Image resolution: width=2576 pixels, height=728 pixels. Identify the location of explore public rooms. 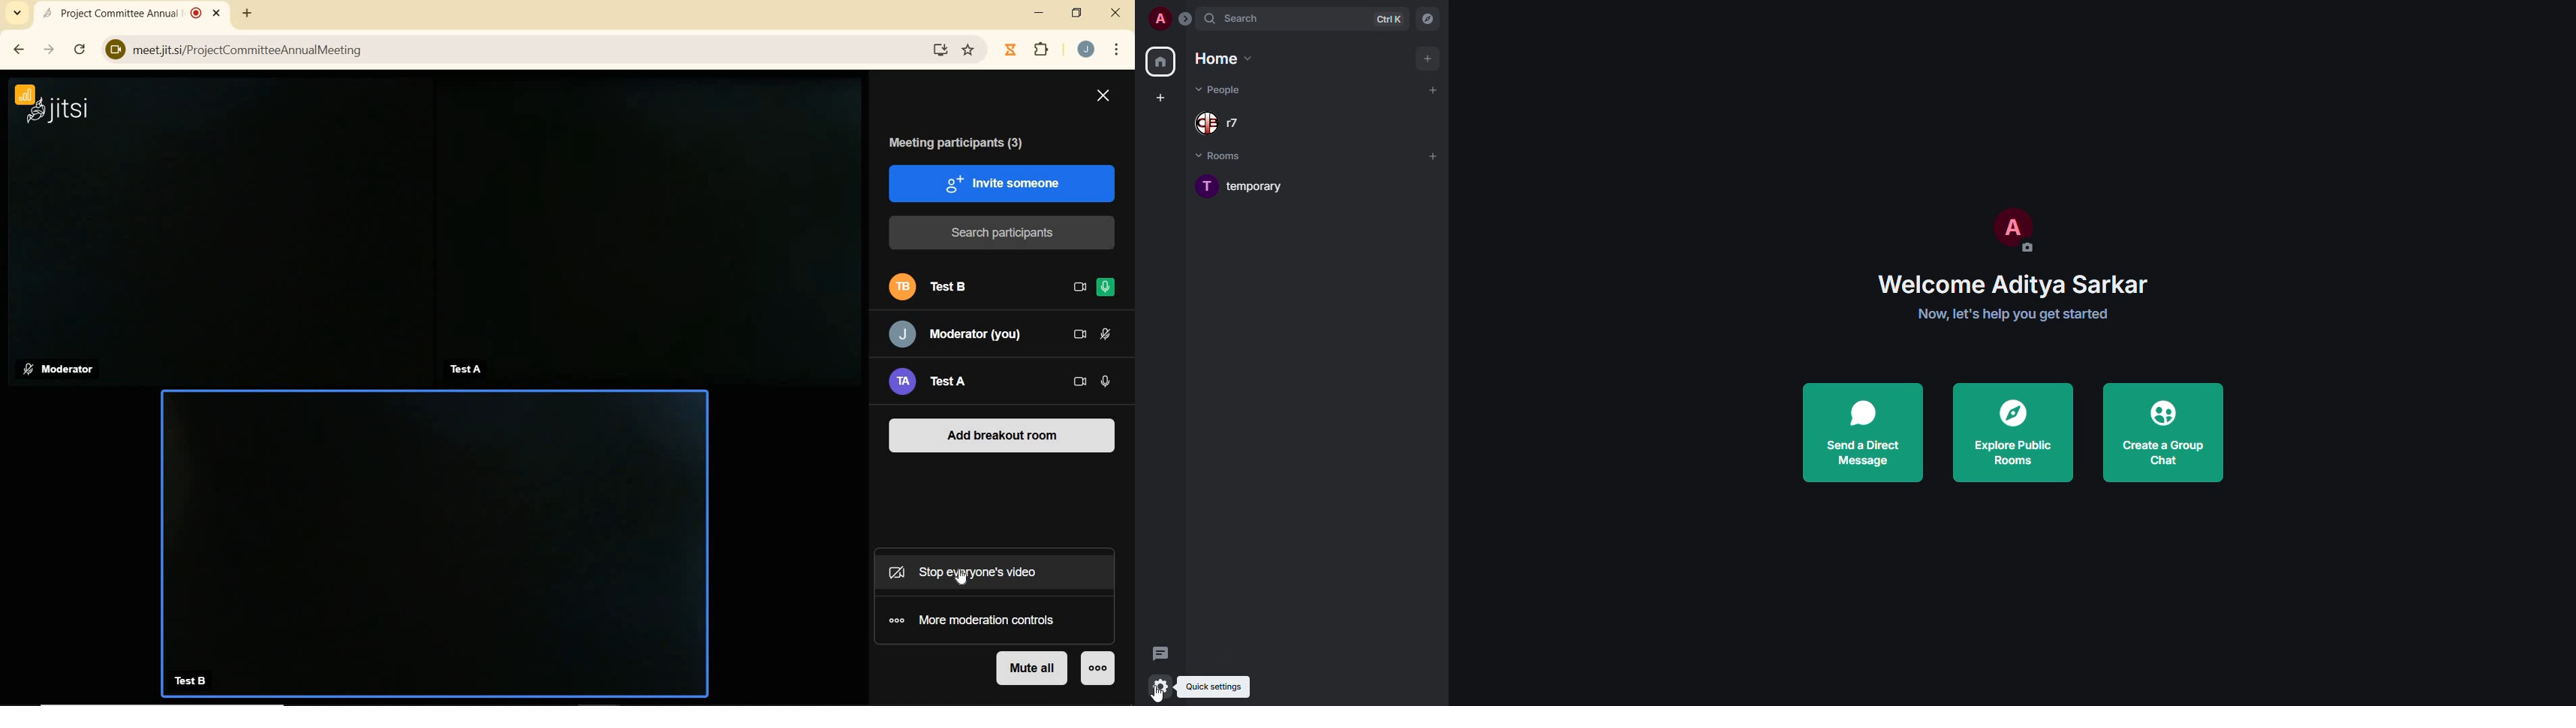
(2012, 434).